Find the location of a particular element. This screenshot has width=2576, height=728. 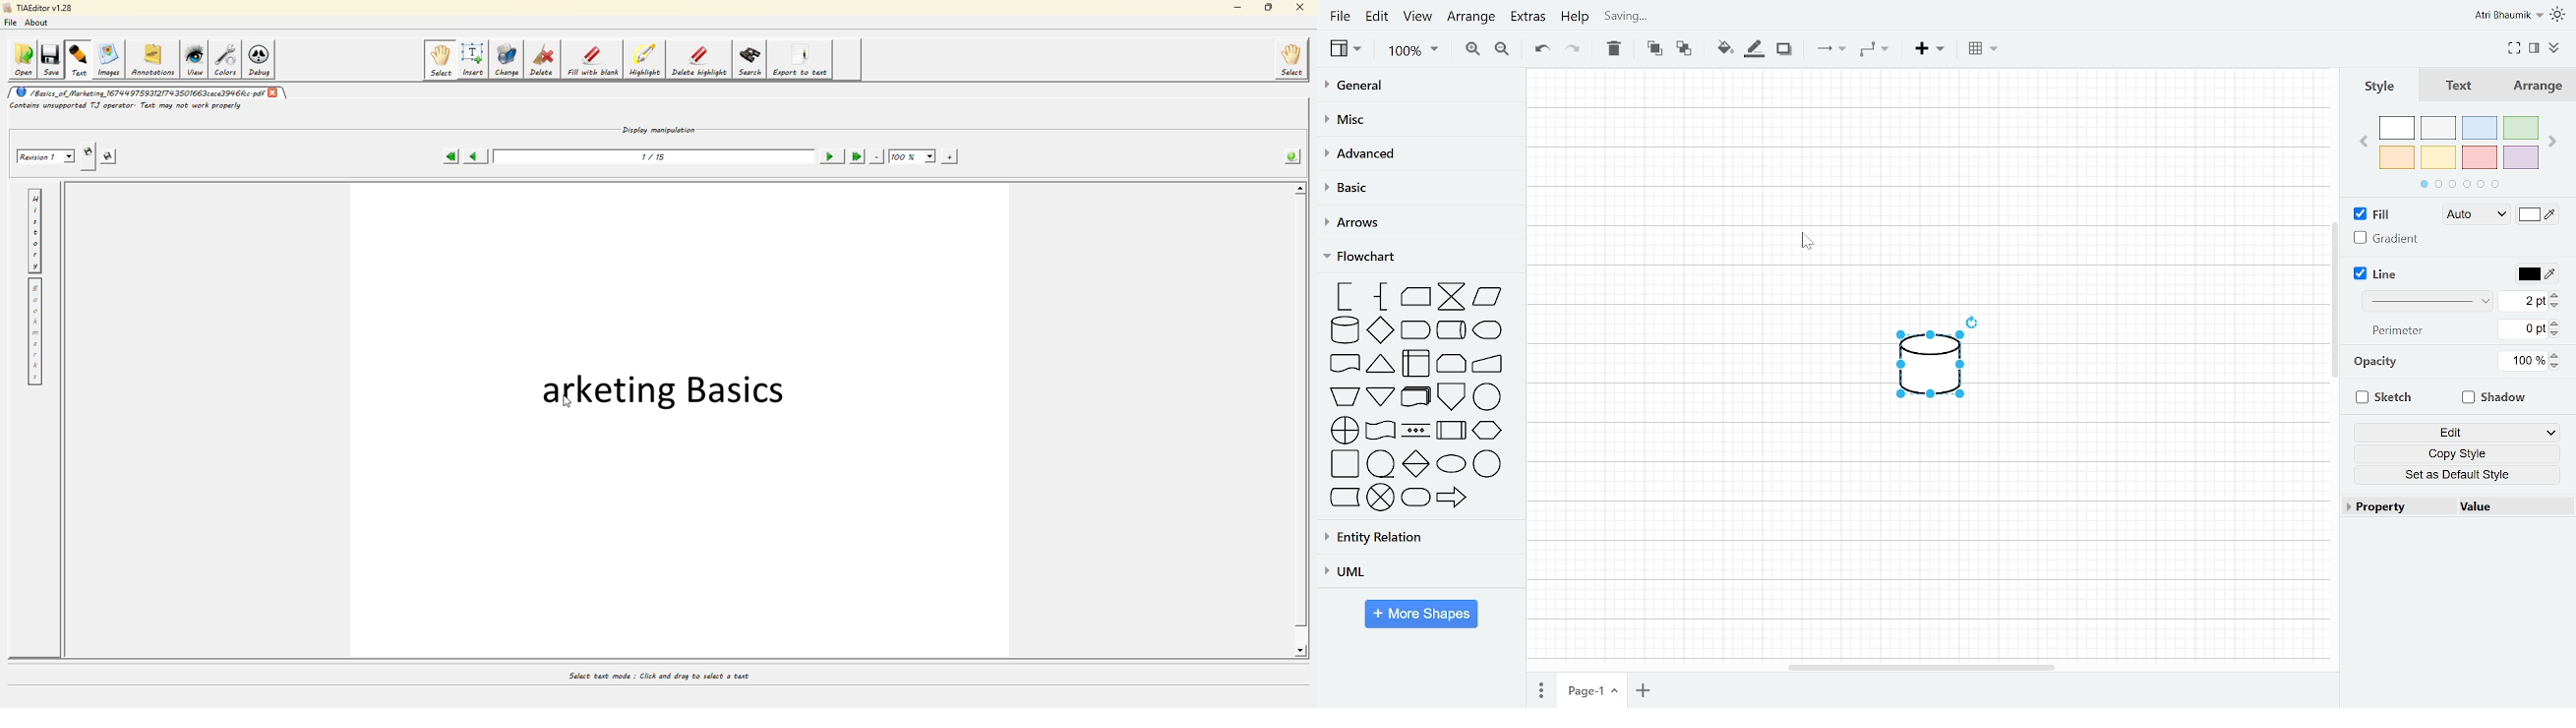

Decrease opacity is located at coordinates (2555, 366).